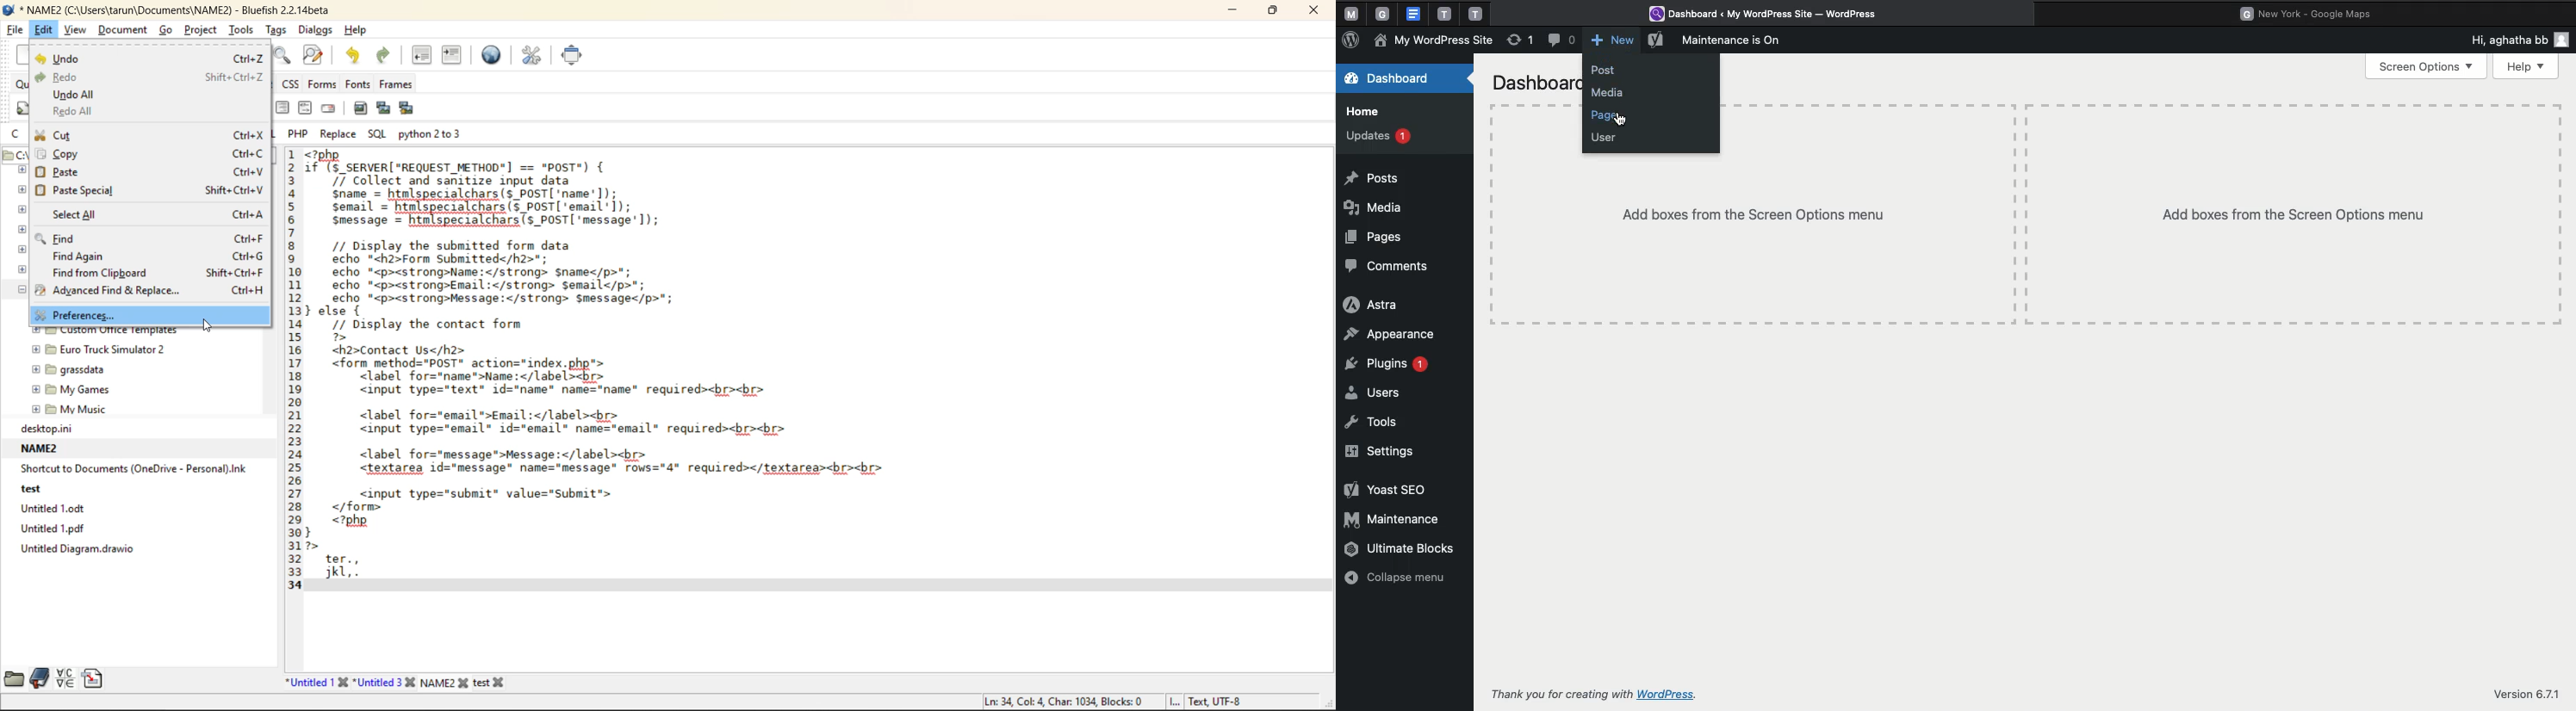 The height and width of the screenshot is (728, 2576). I want to click on find from clipboard, so click(157, 273).